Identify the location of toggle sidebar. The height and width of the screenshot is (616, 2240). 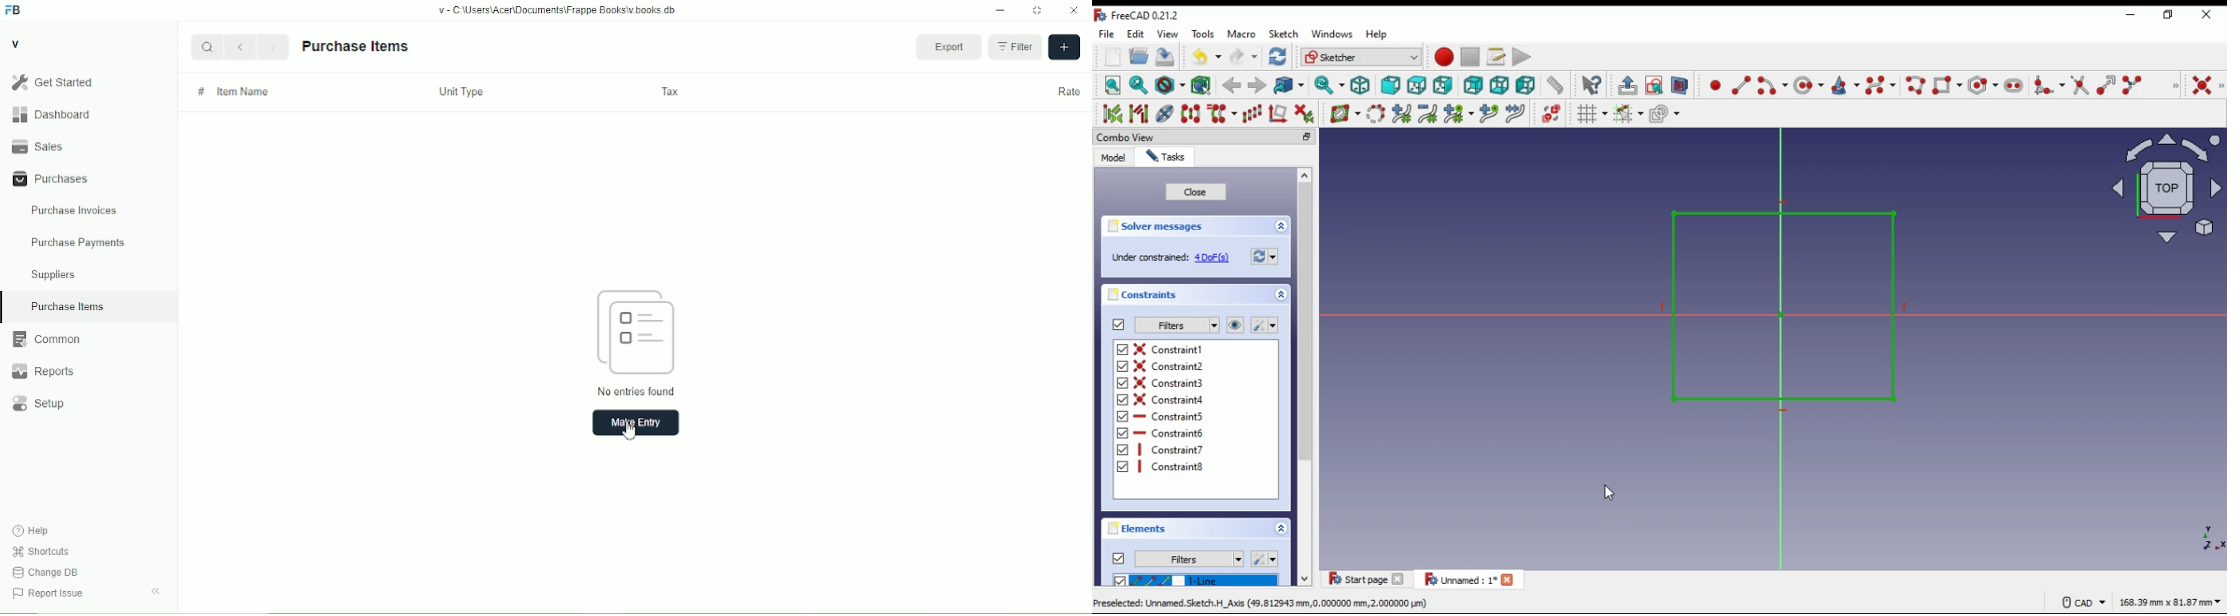
(157, 591).